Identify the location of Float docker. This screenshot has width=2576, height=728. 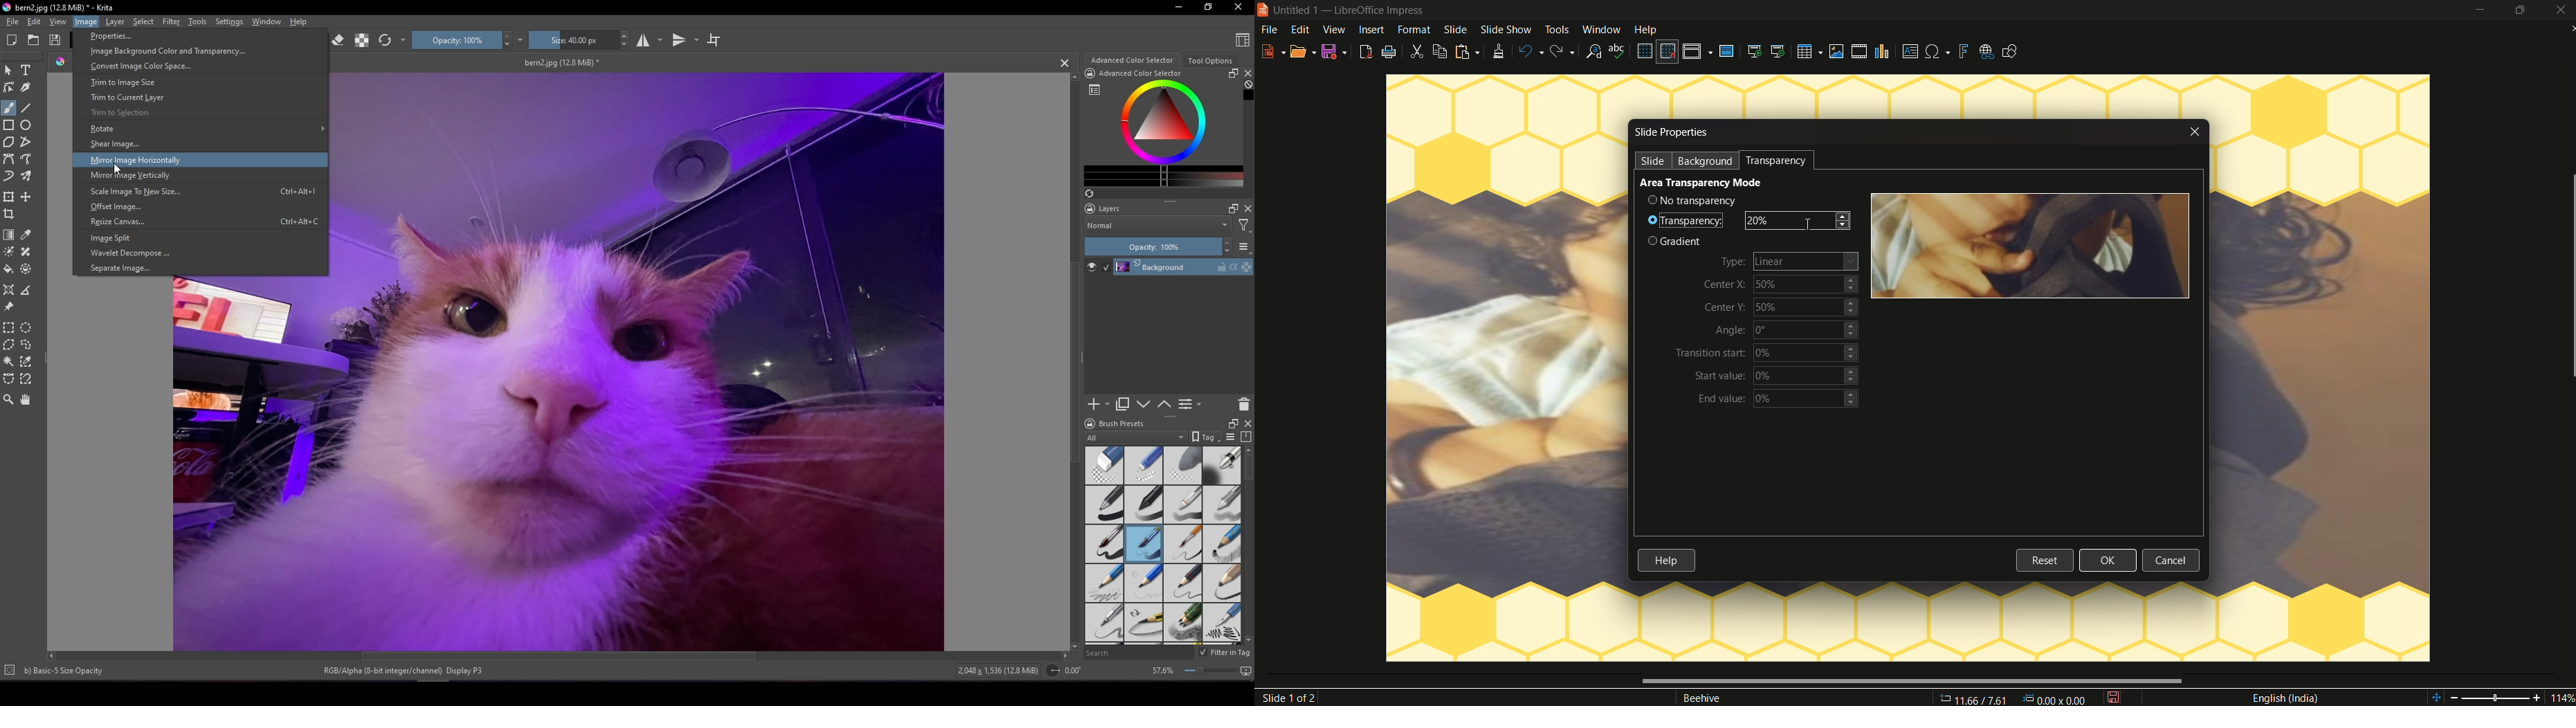
(1235, 74).